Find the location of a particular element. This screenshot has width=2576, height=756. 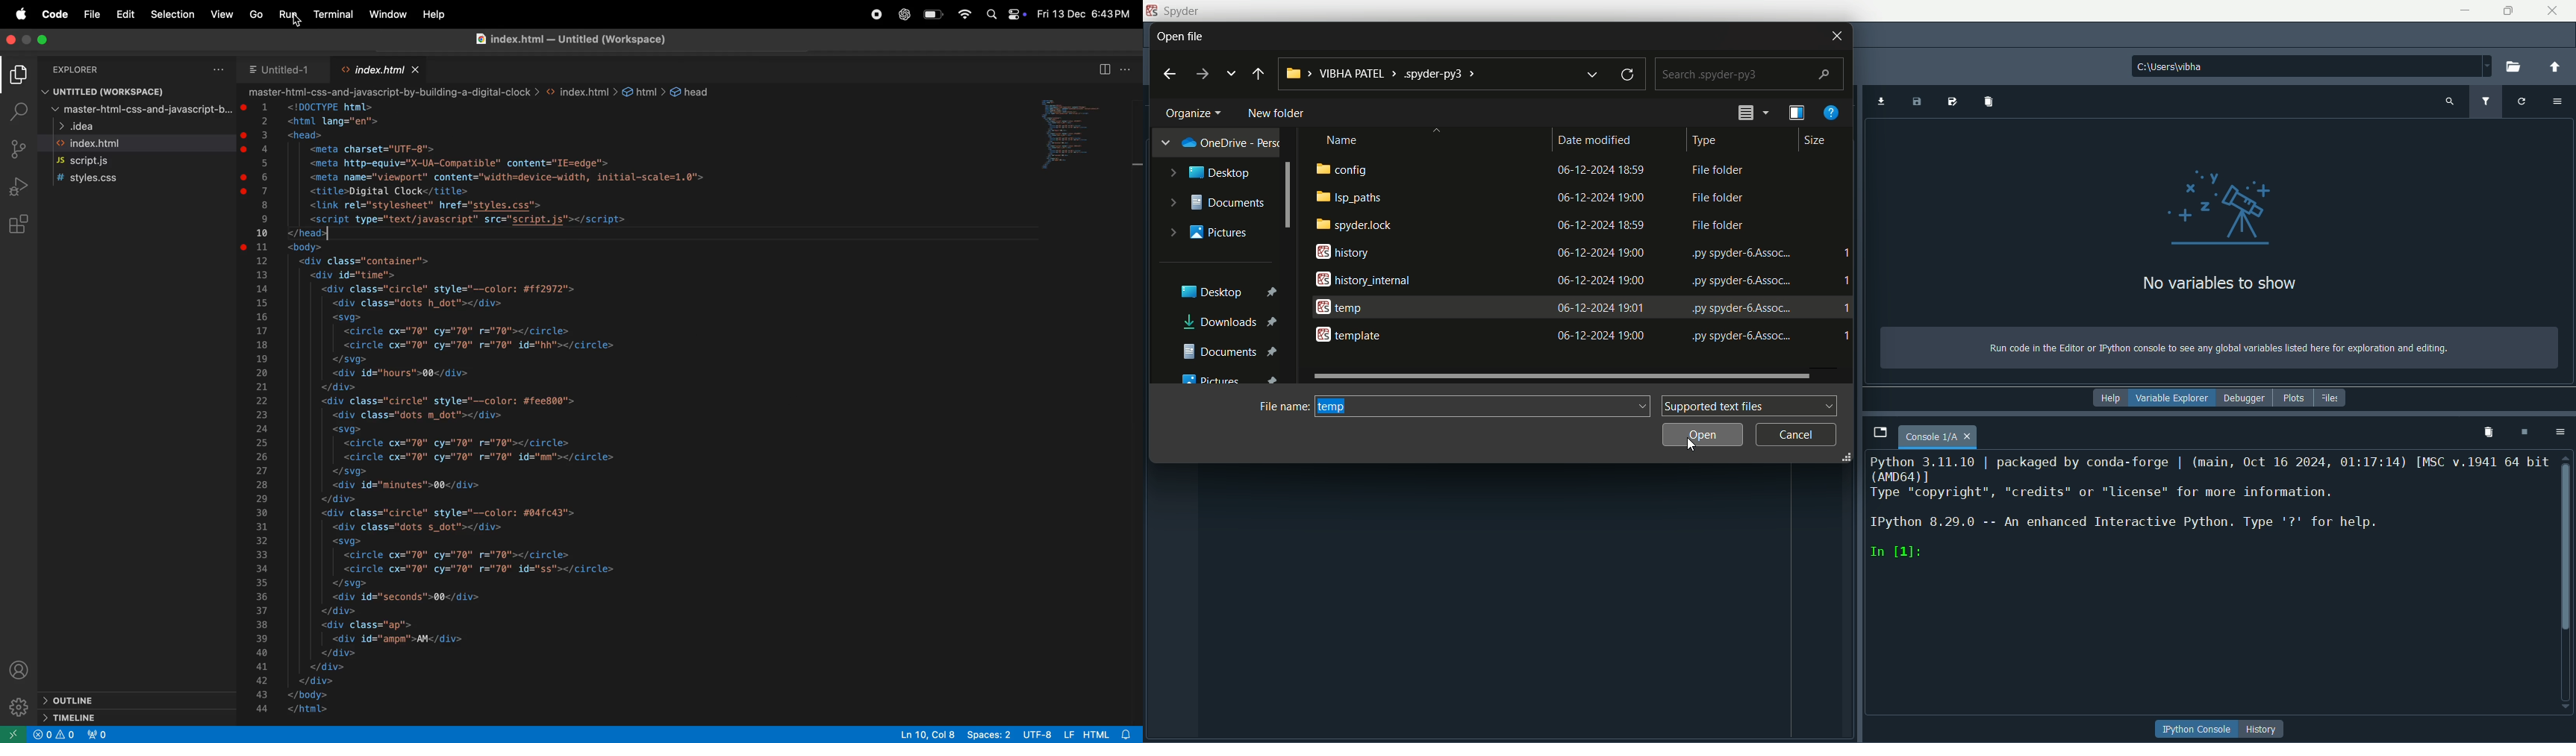

isp paths is located at coordinates (1348, 197).